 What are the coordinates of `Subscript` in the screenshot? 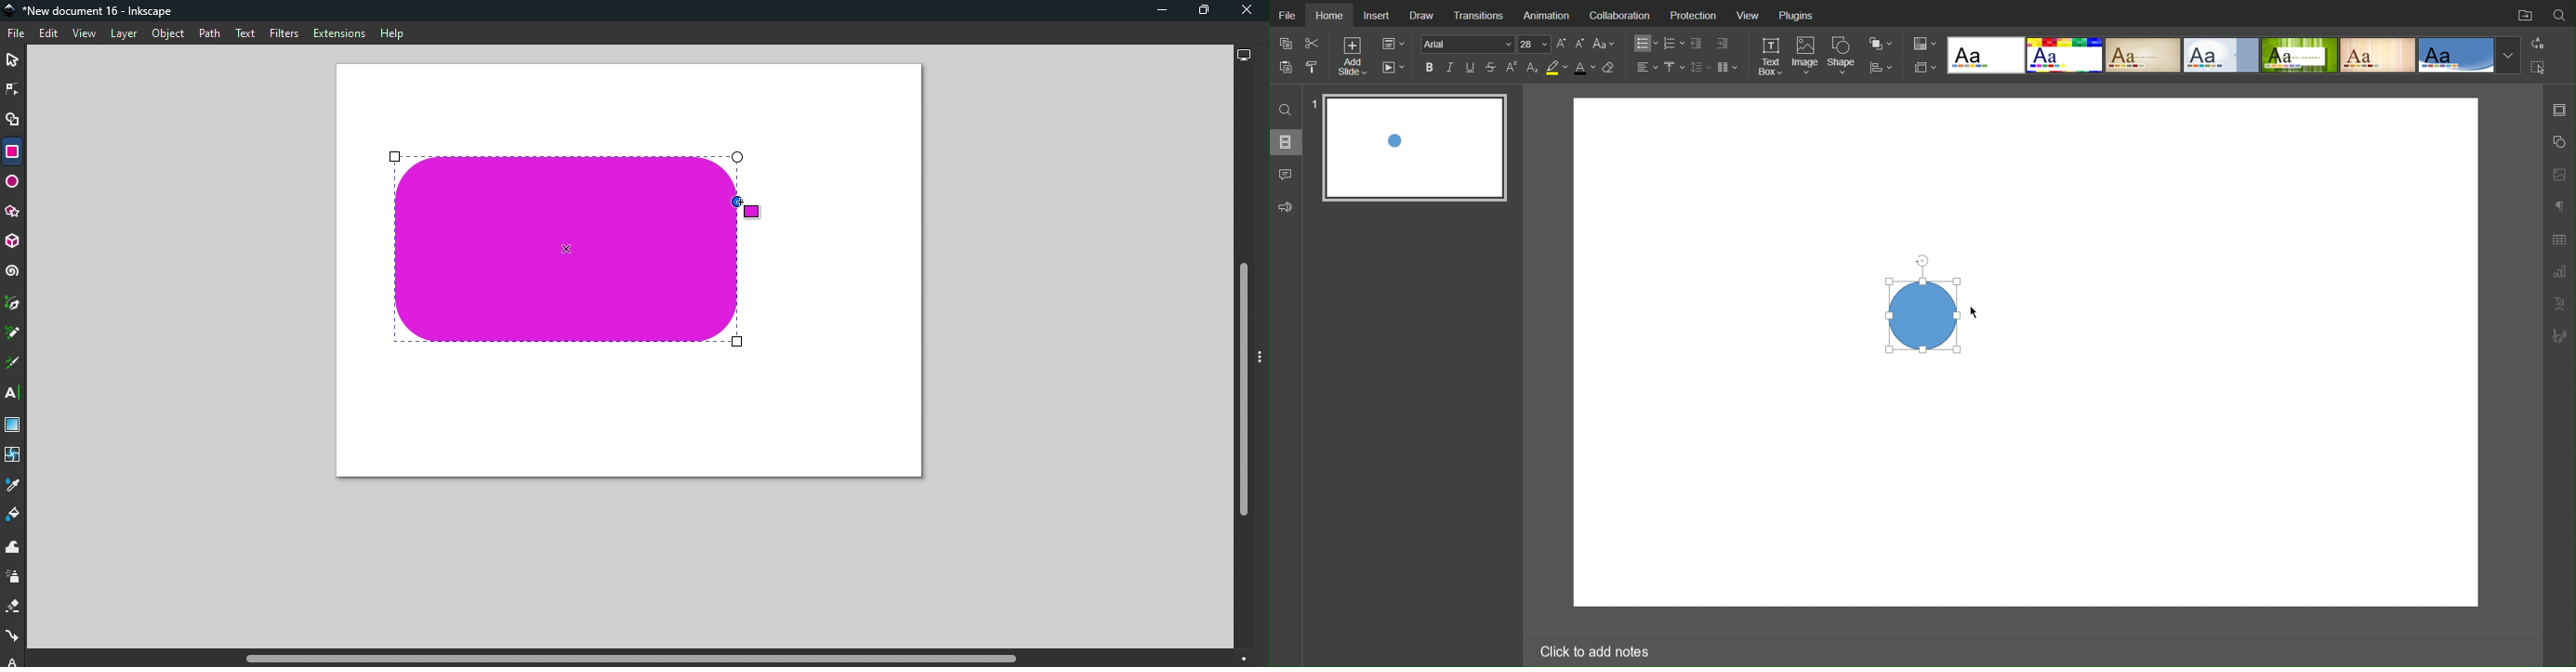 It's located at (1533, 67).